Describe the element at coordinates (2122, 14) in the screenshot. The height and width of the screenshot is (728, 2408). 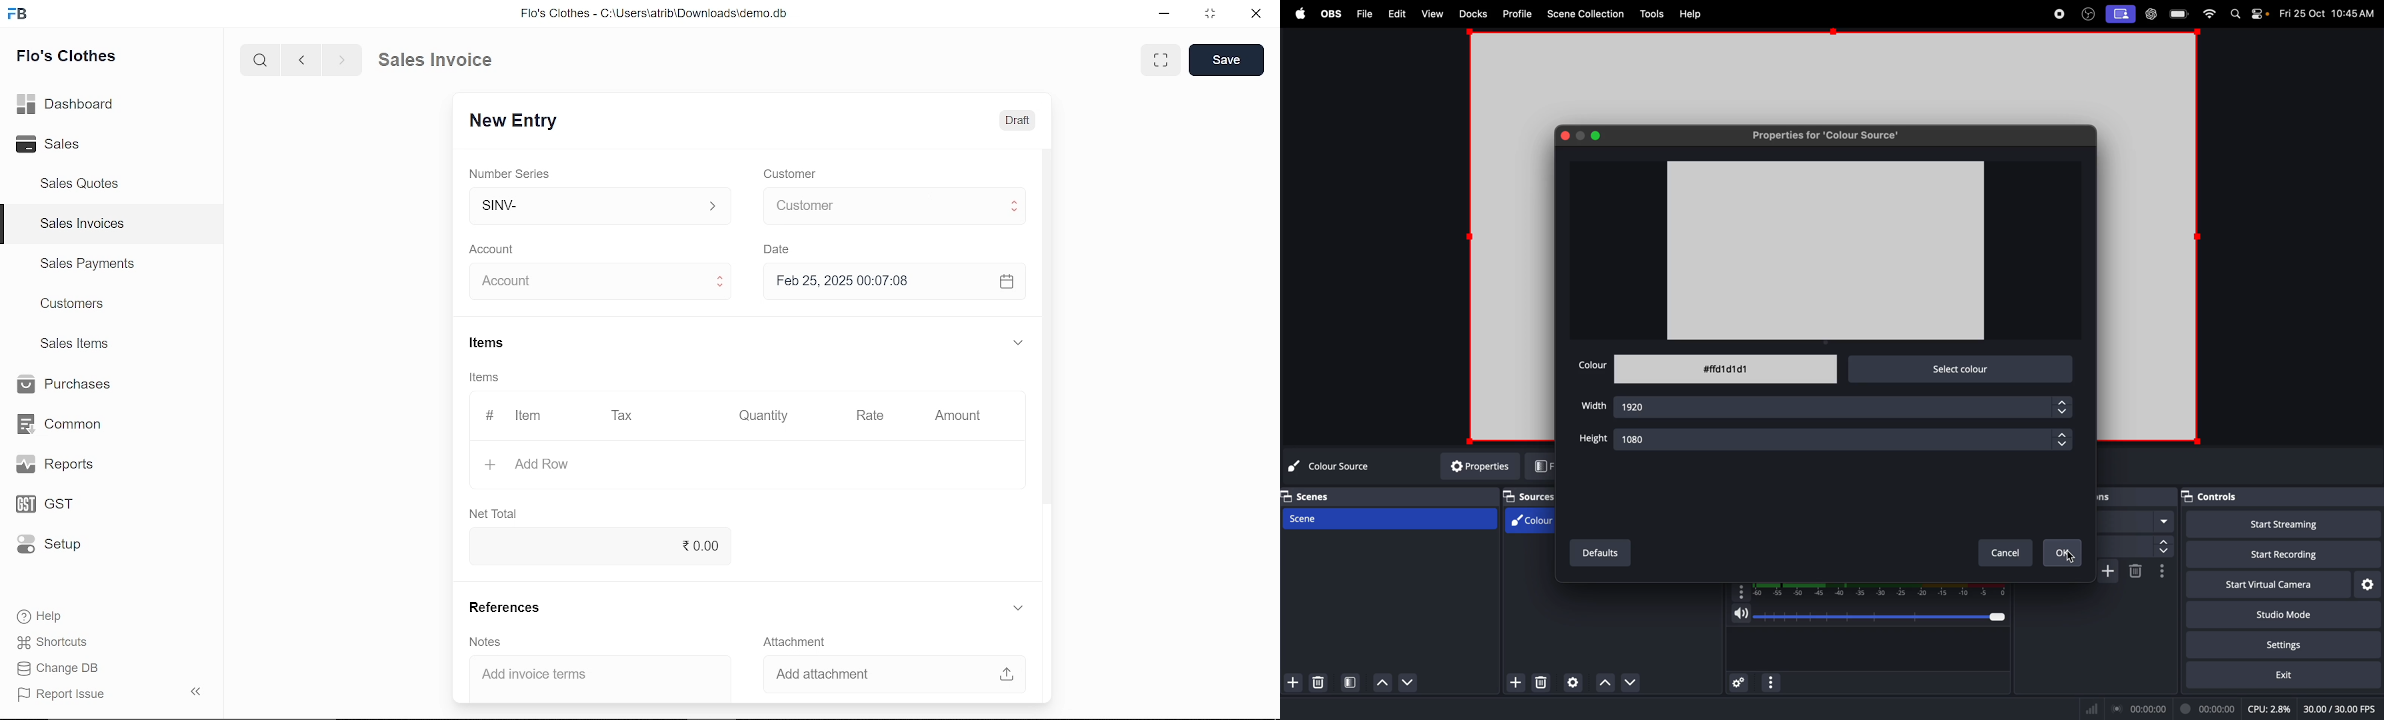
I see `screen record` at that location.